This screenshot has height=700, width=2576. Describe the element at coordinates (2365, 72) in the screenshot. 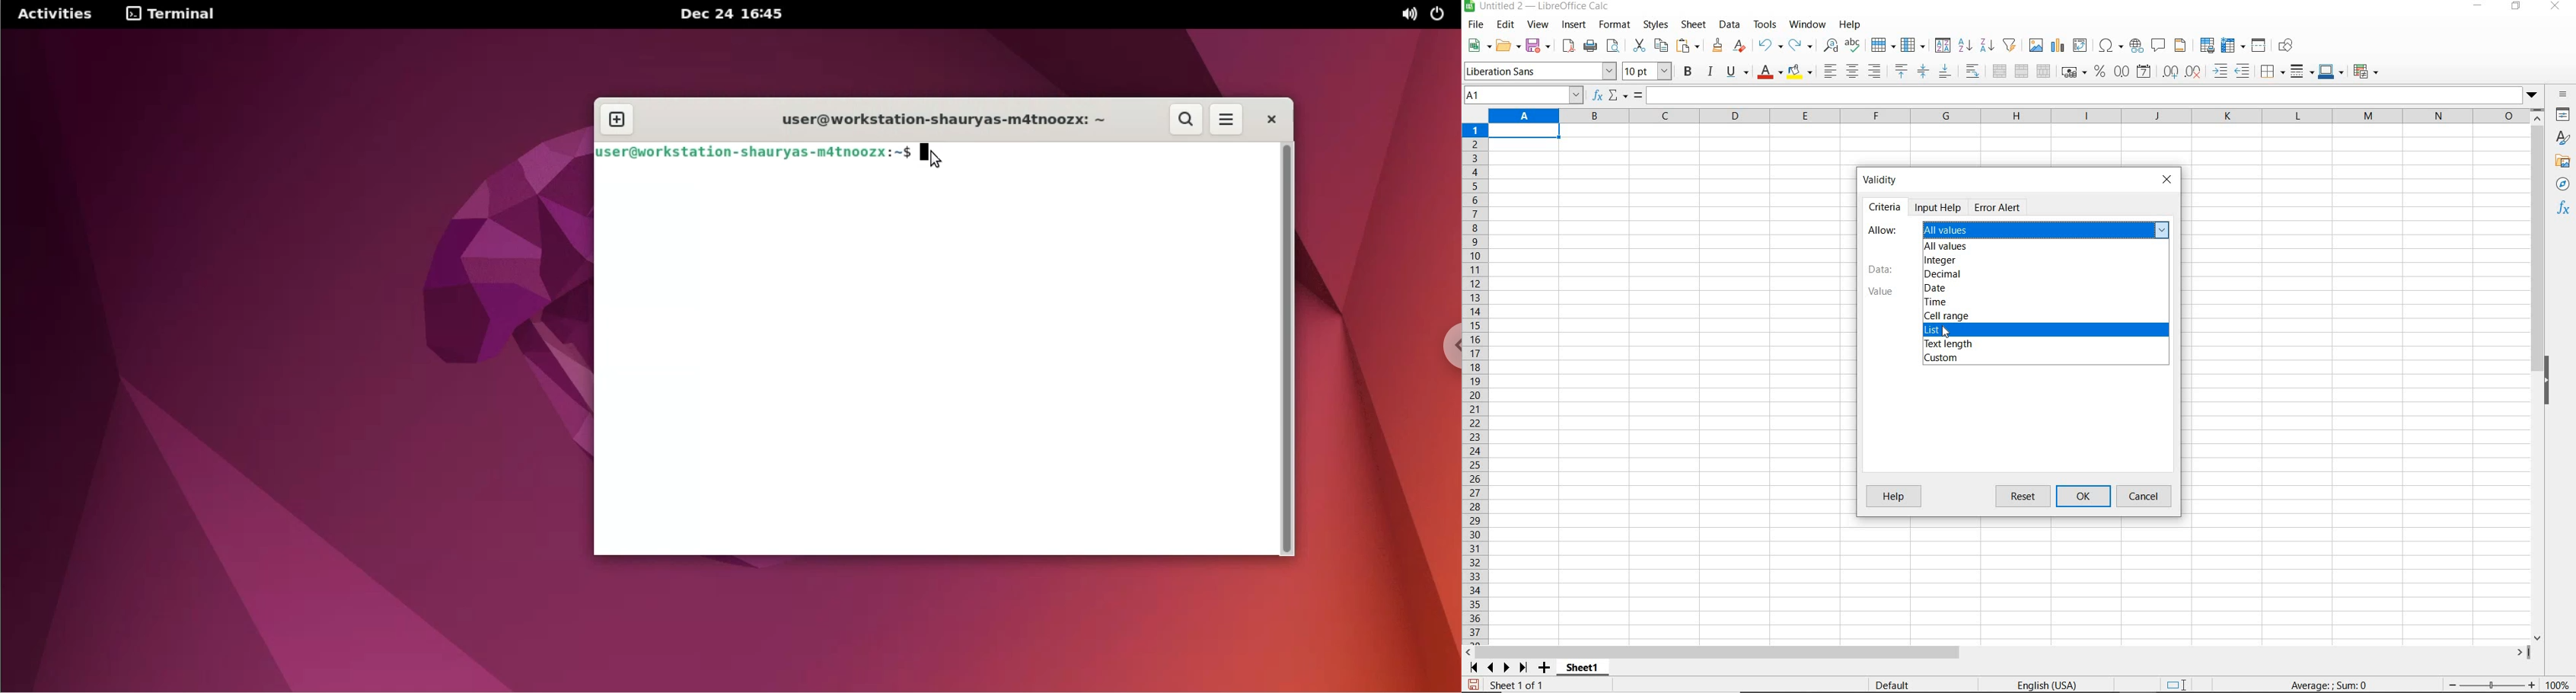

I see `coditional` at that location.